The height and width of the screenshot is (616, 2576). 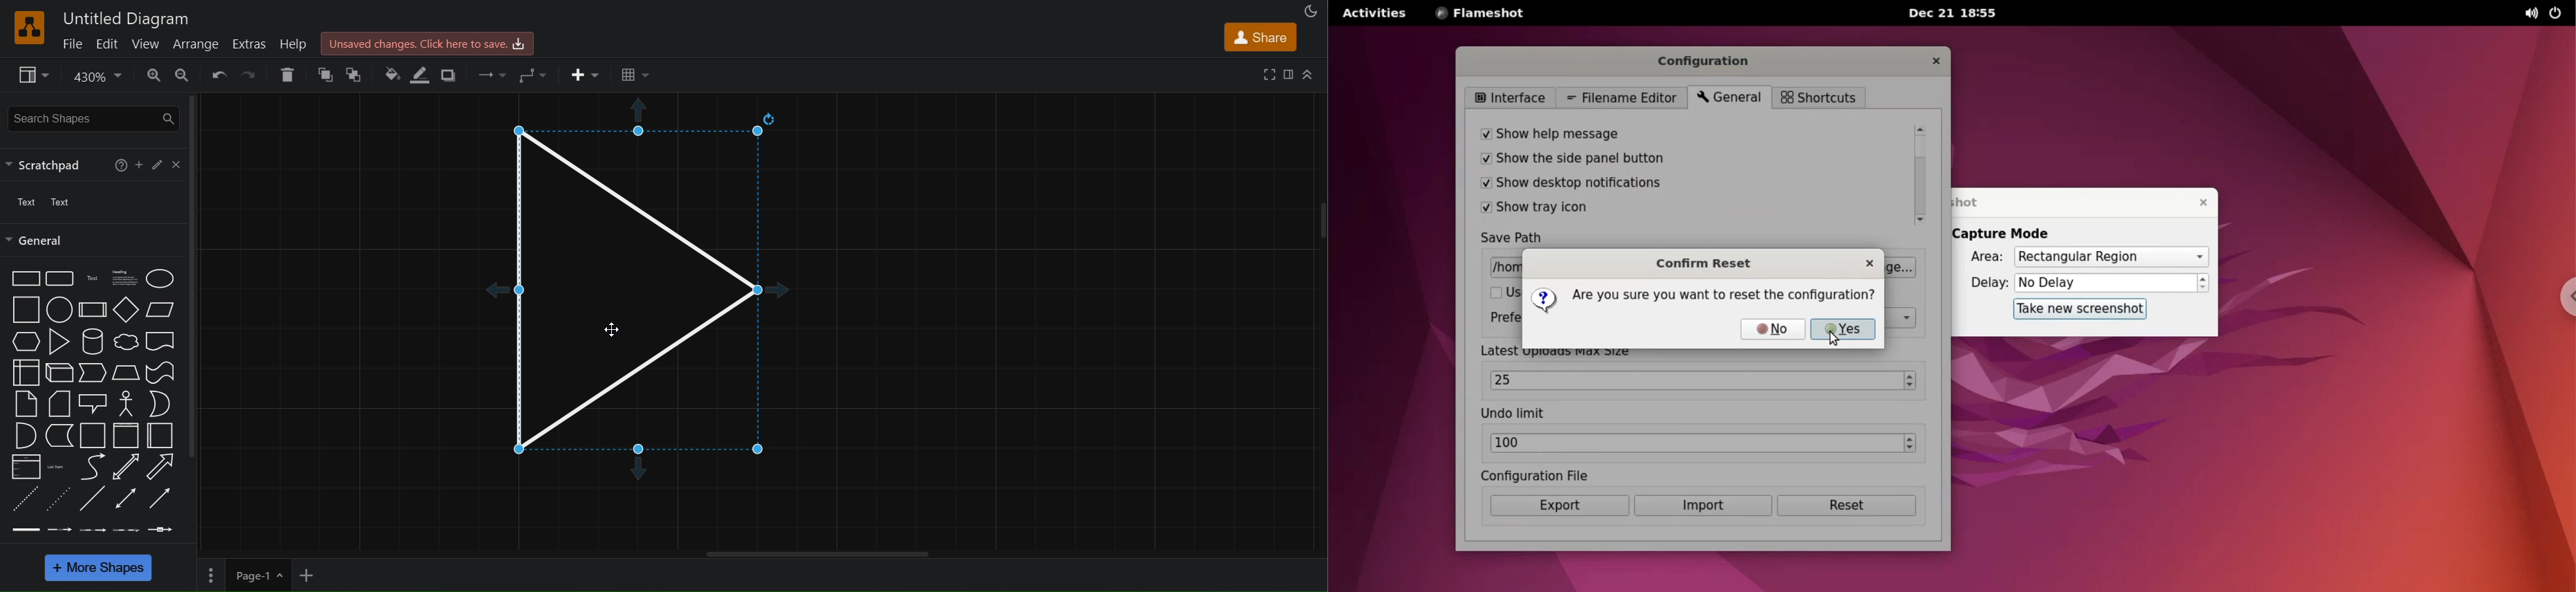 What do you see at coordinates (1913, 444) in the screenshot?
I see `increment or decrement undo limit` at bounding box center [1913, 444].